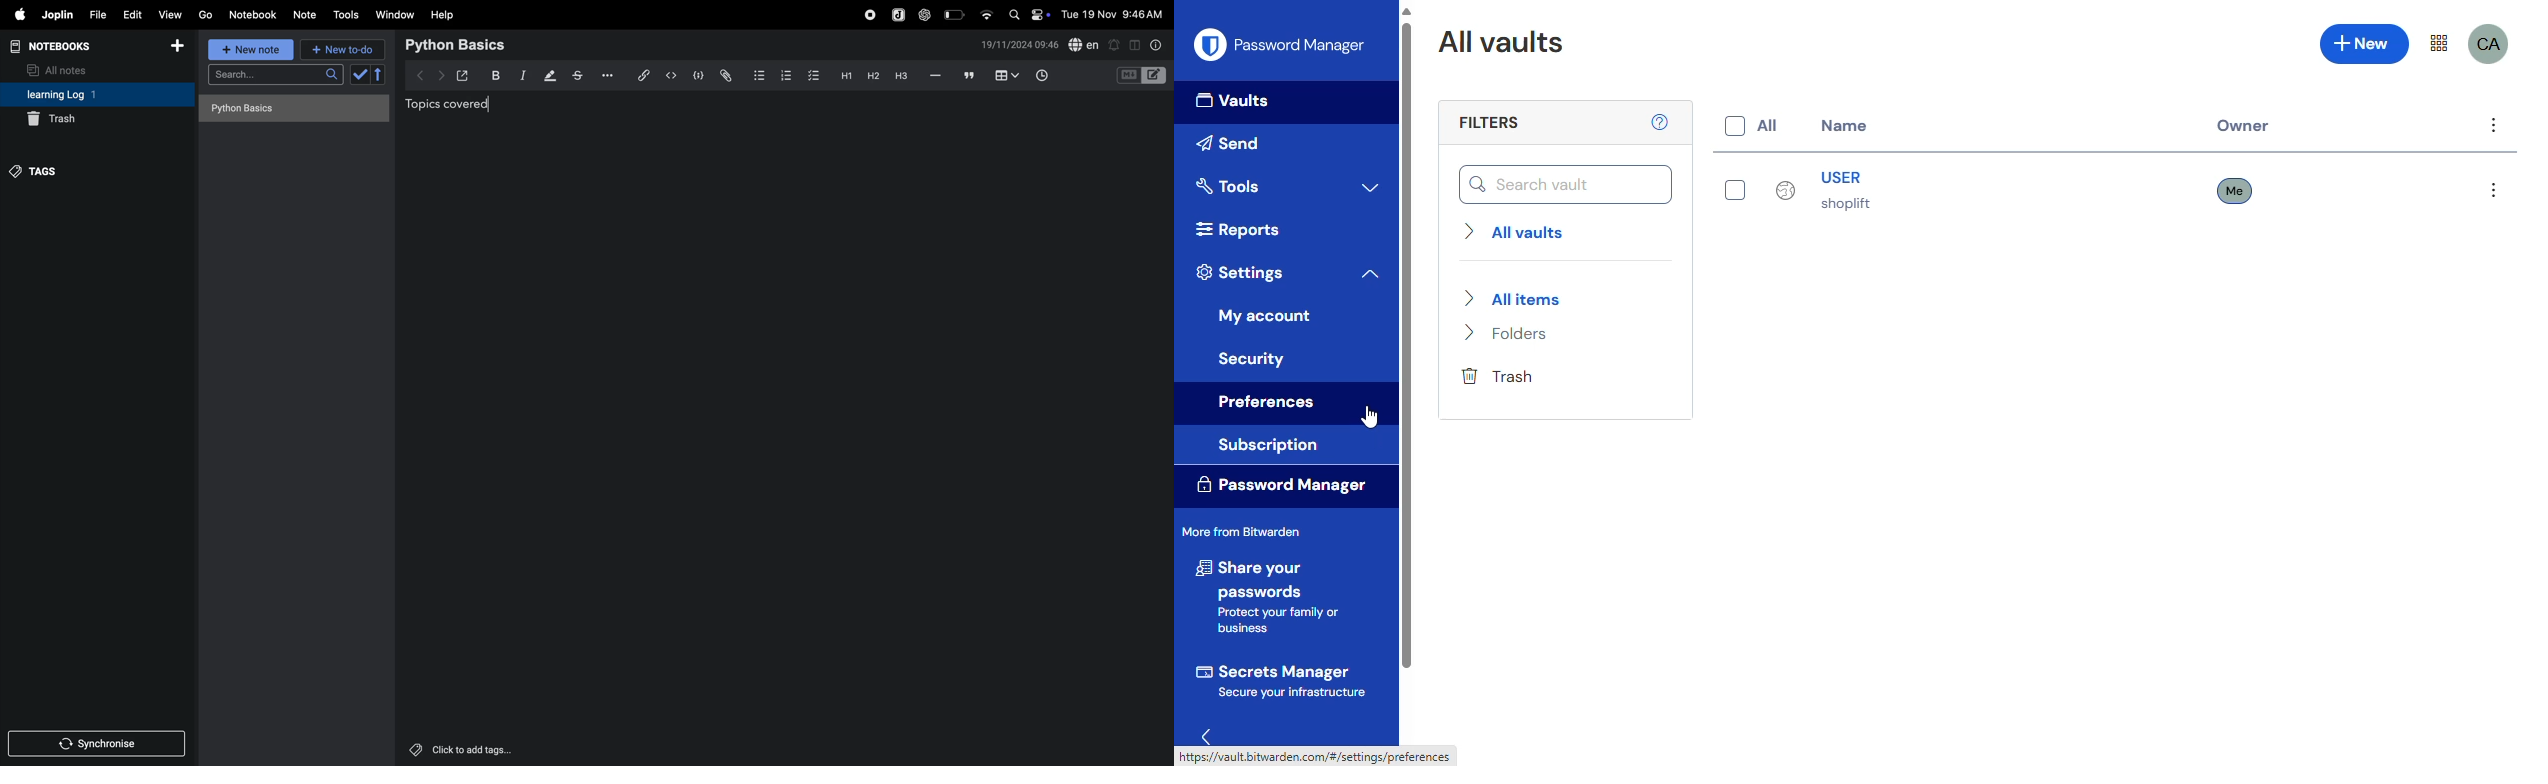  What do you see at coordinates (2494, 192) in the screenshot?
I see `options` at bounding box center [2494, 192].